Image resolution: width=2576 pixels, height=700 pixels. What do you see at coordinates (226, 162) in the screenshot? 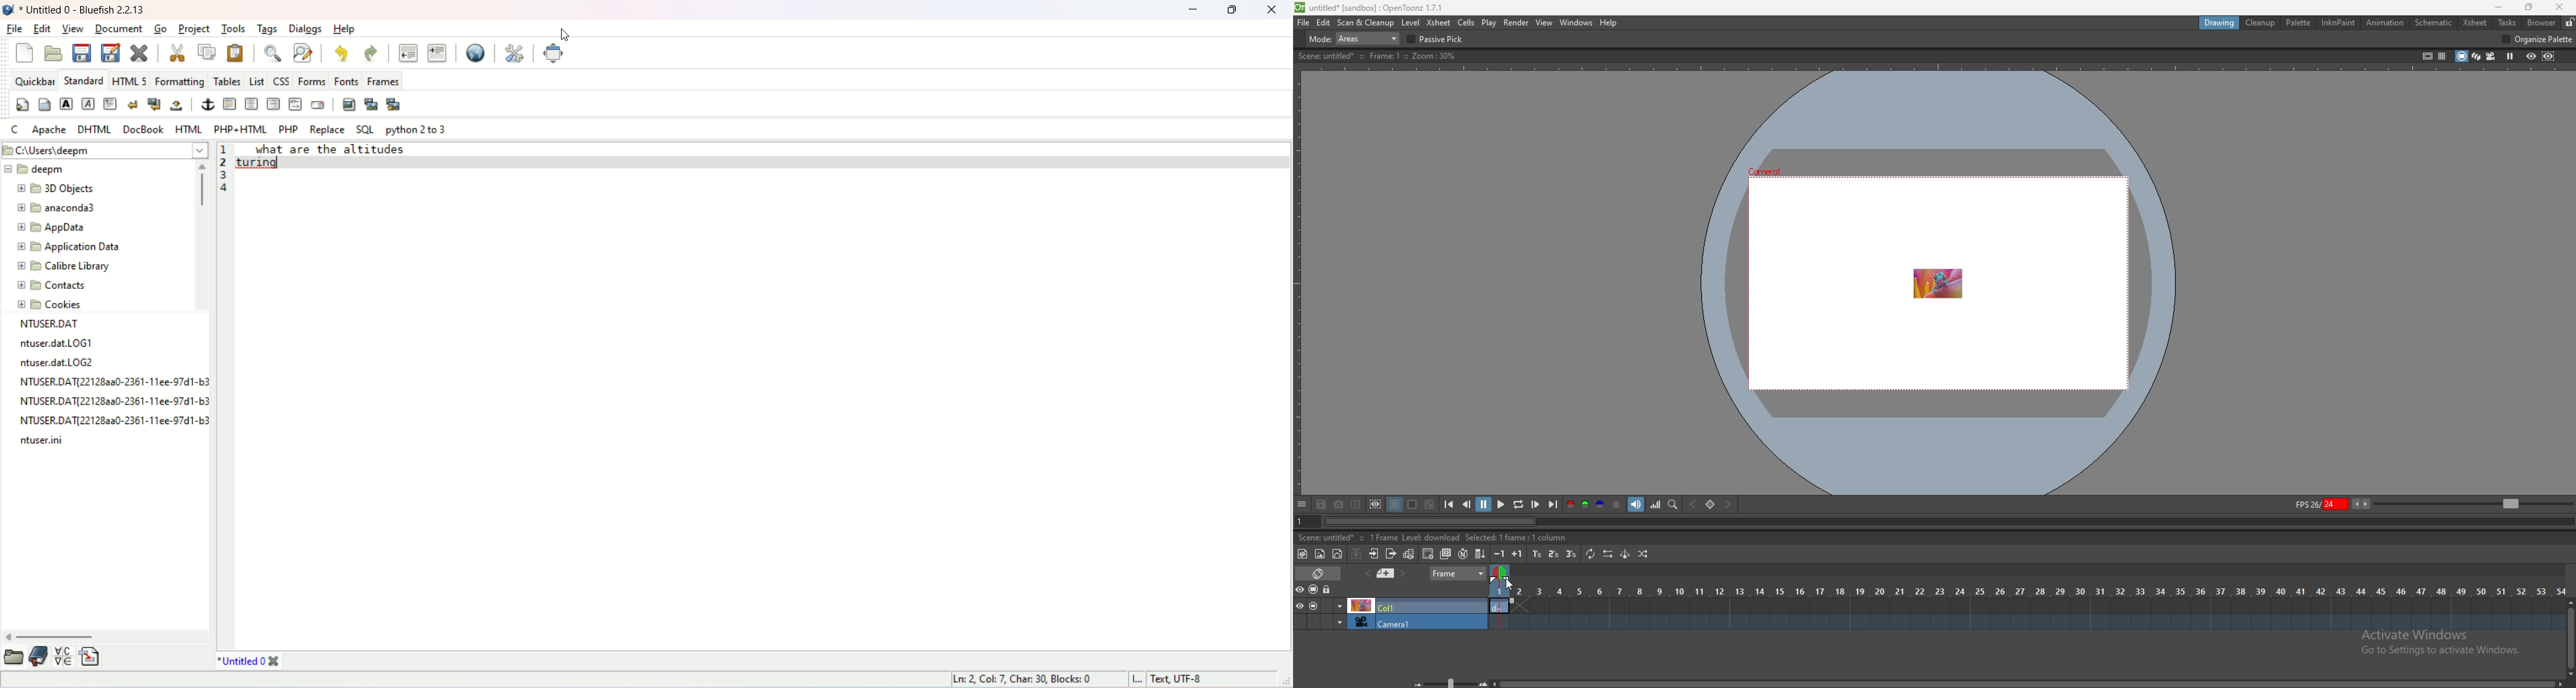
I see `line number` at bounding box center [226, 162].